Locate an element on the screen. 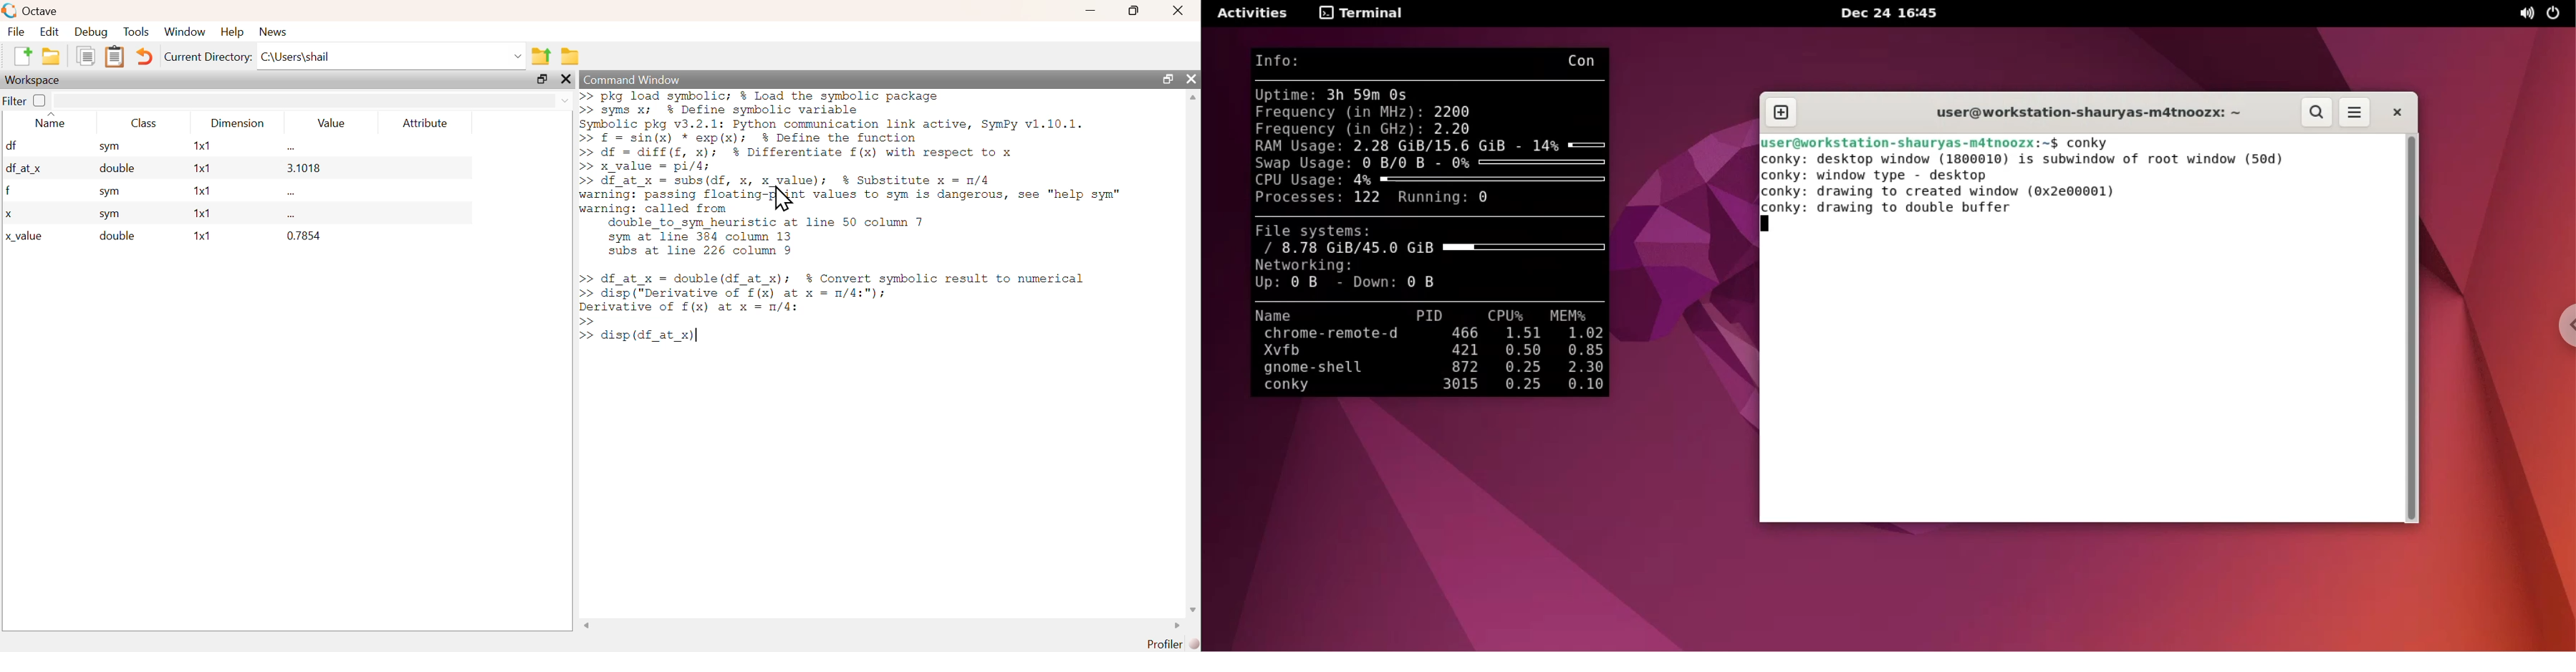 This screenshot has width=2576, height=672. f is located at coordinates (9, 191).